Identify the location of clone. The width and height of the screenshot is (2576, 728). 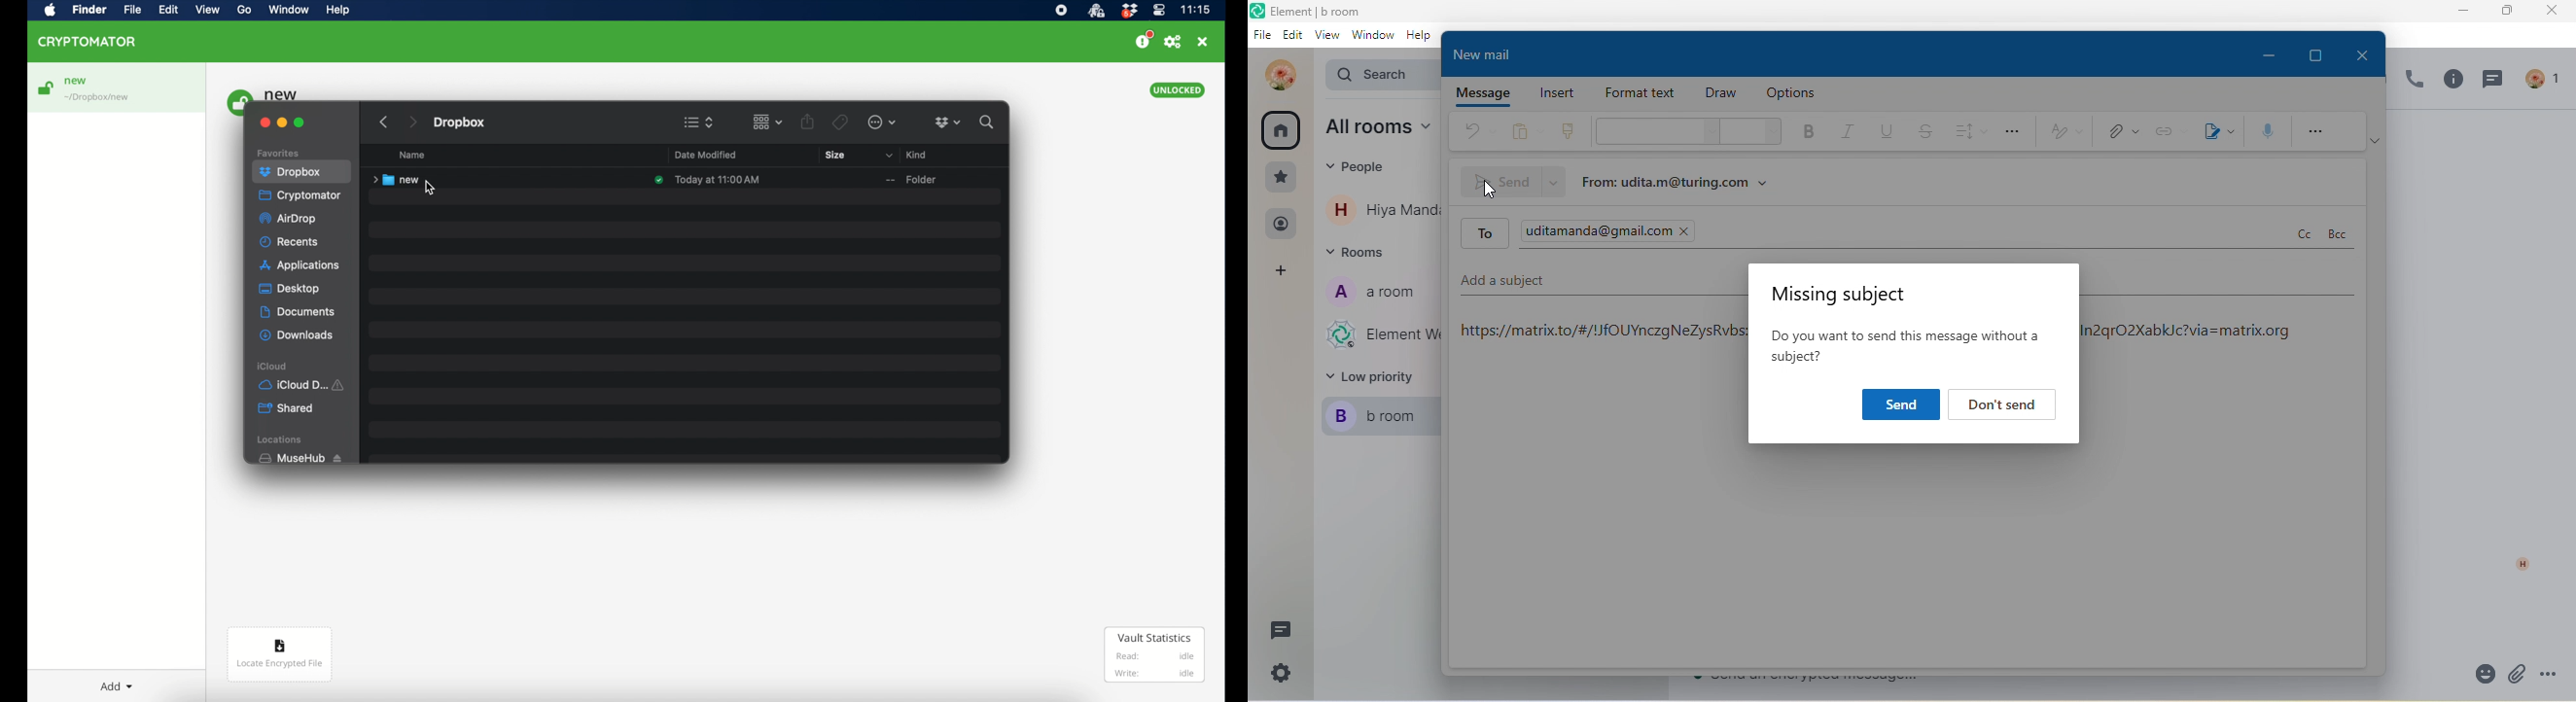
(1569, 134).